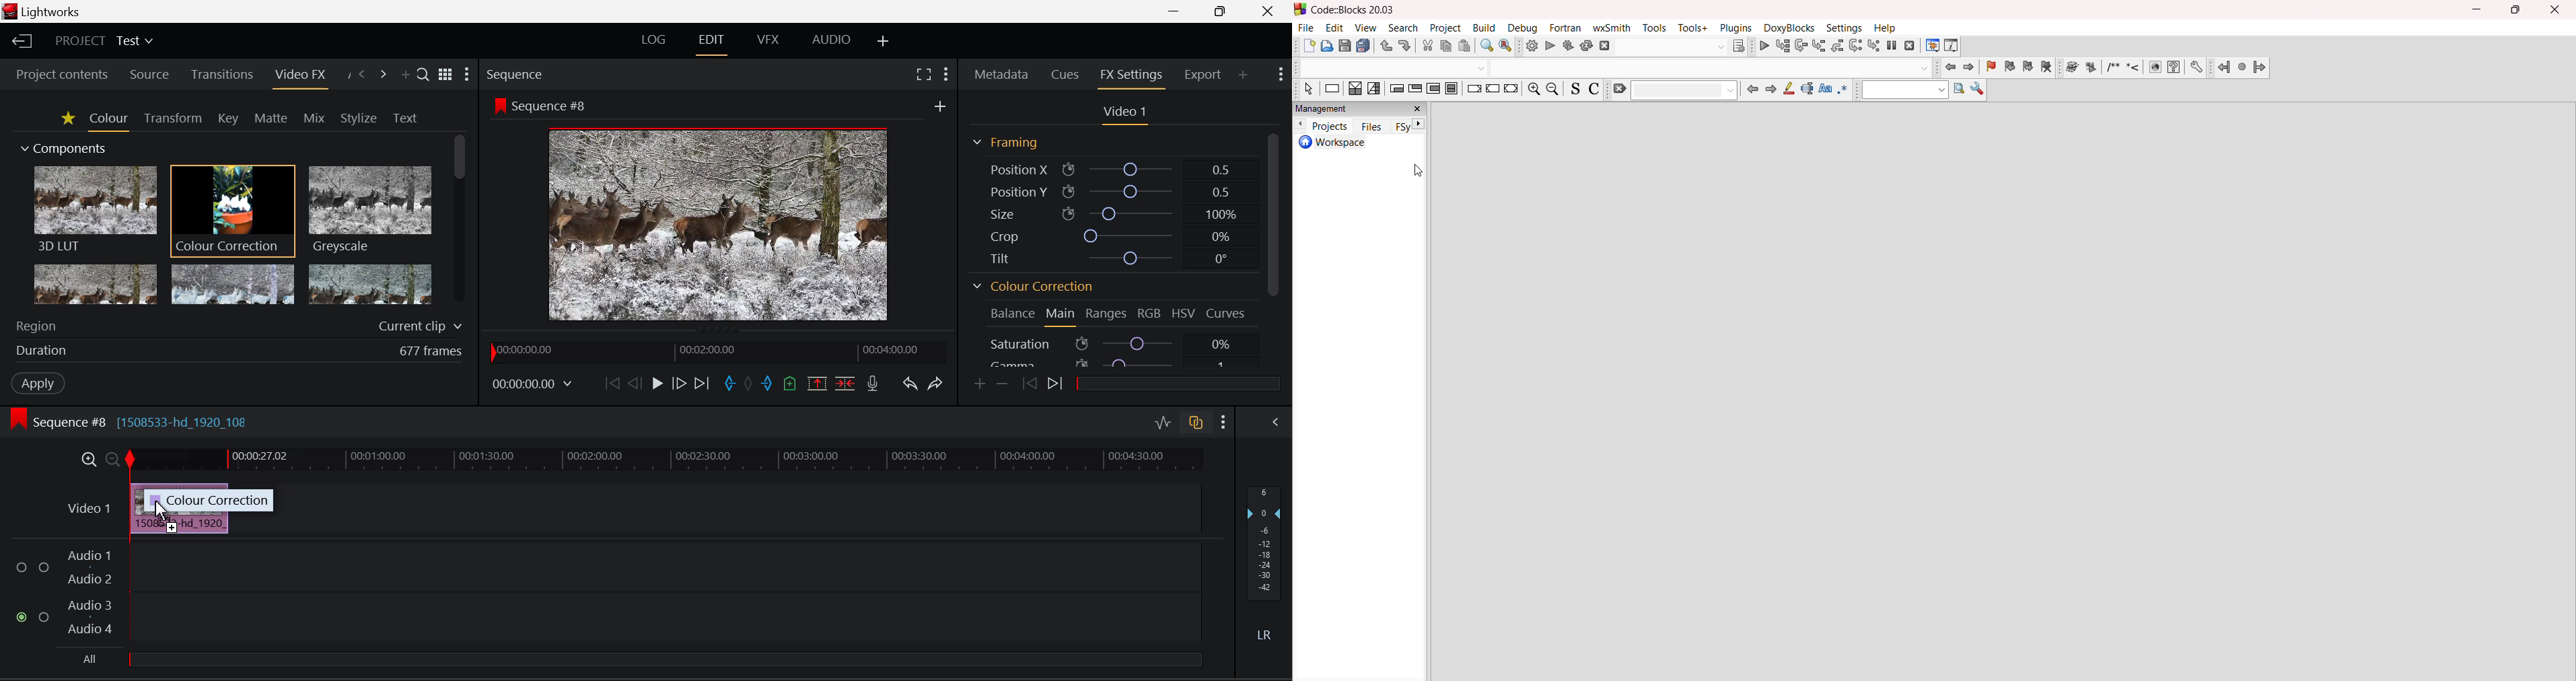 The image size is (2576, 700). I want to click on jump forward, so click(1773, 91).